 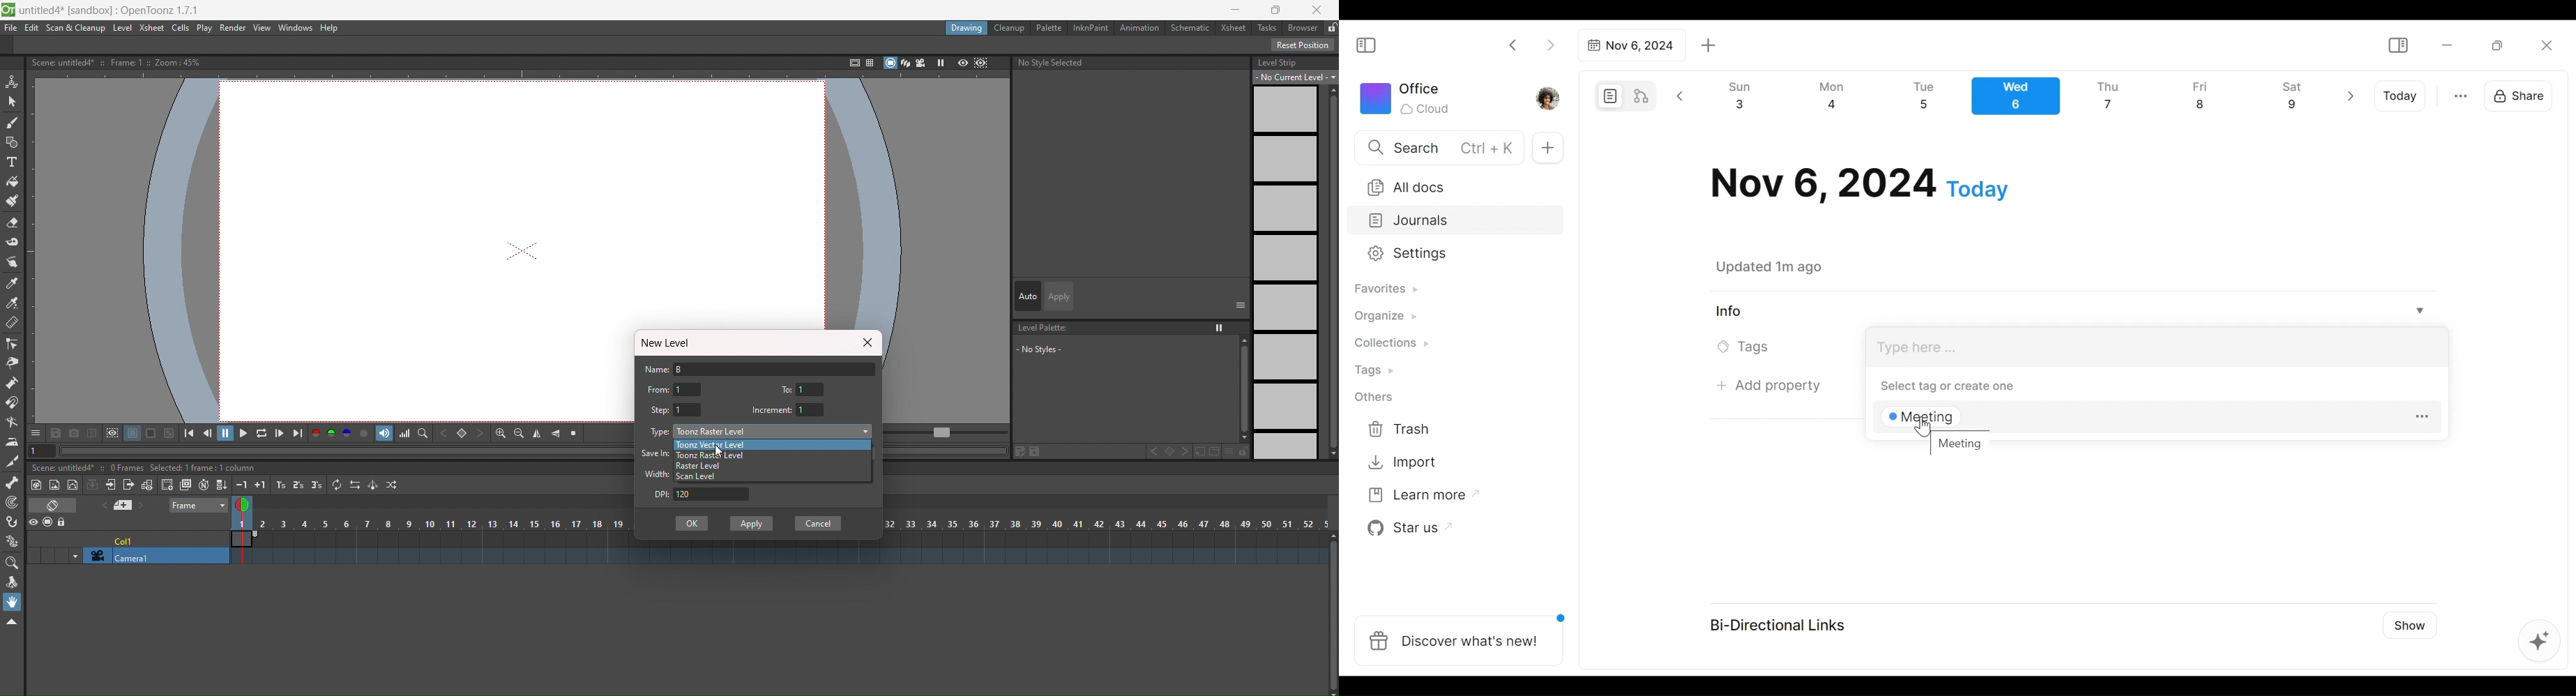 I want to click on ok, so click(x=692, y=523).